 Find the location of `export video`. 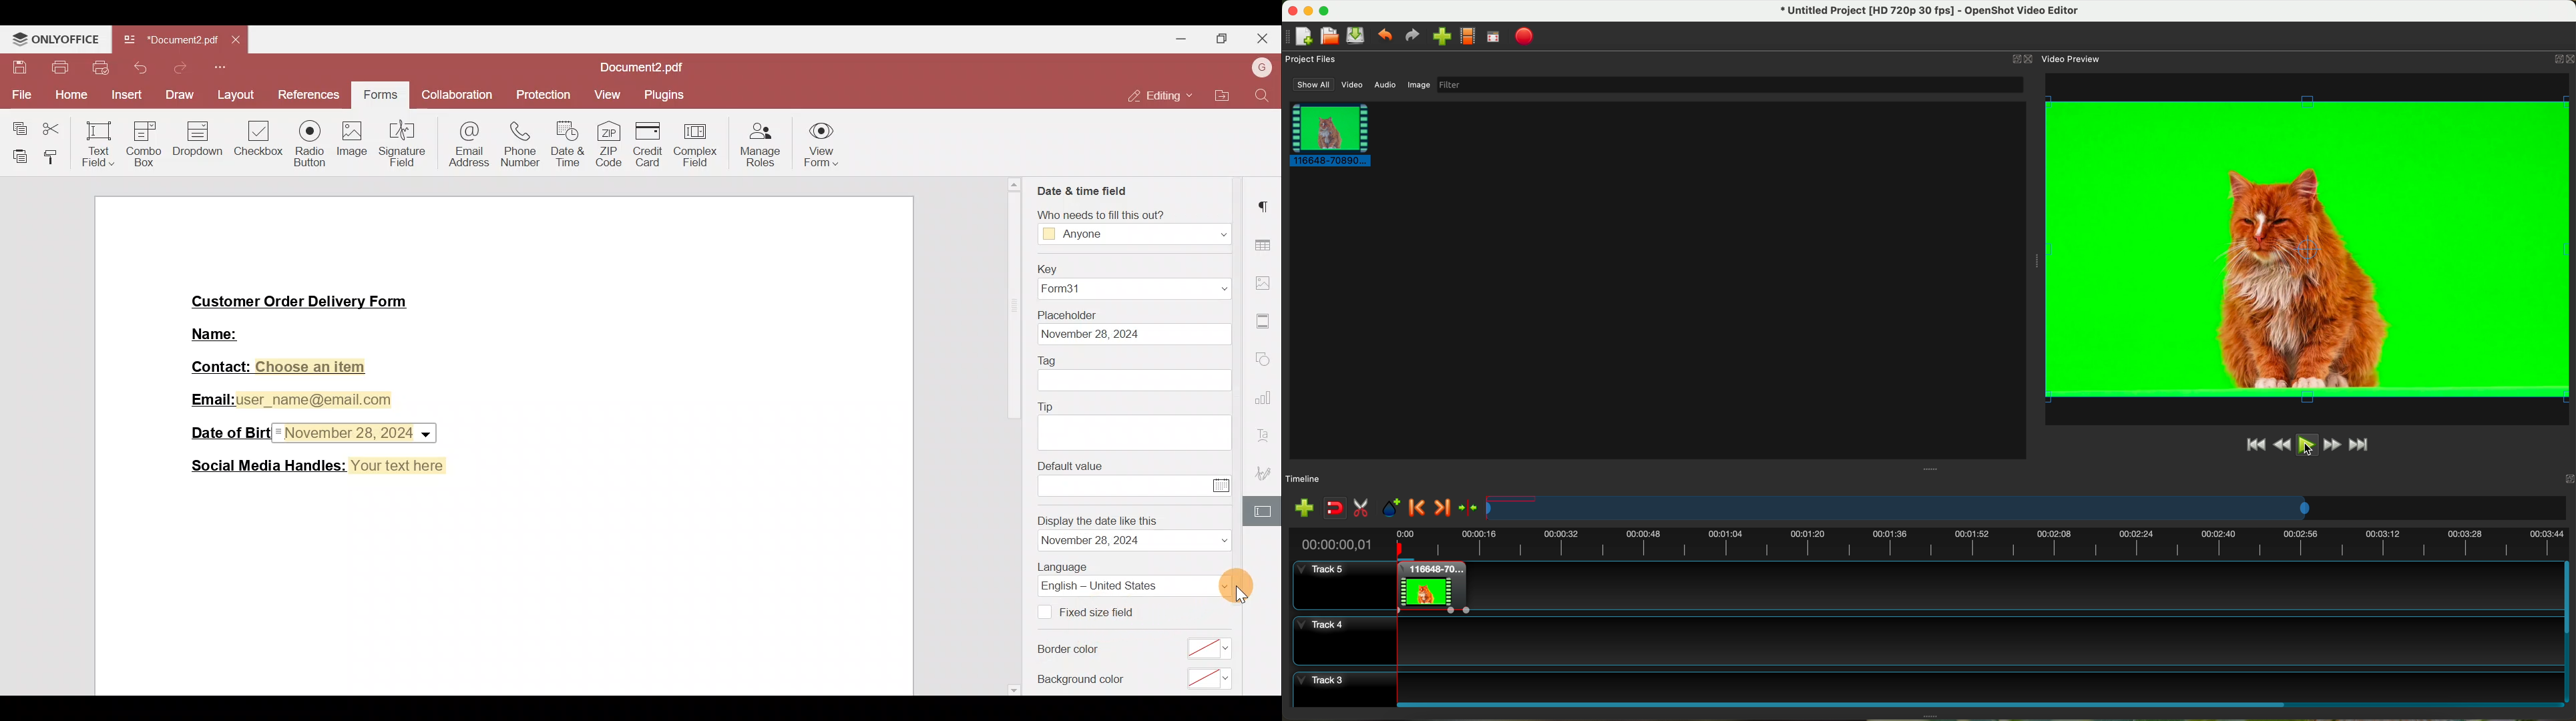

export video is located at coordinates (1524, 37).